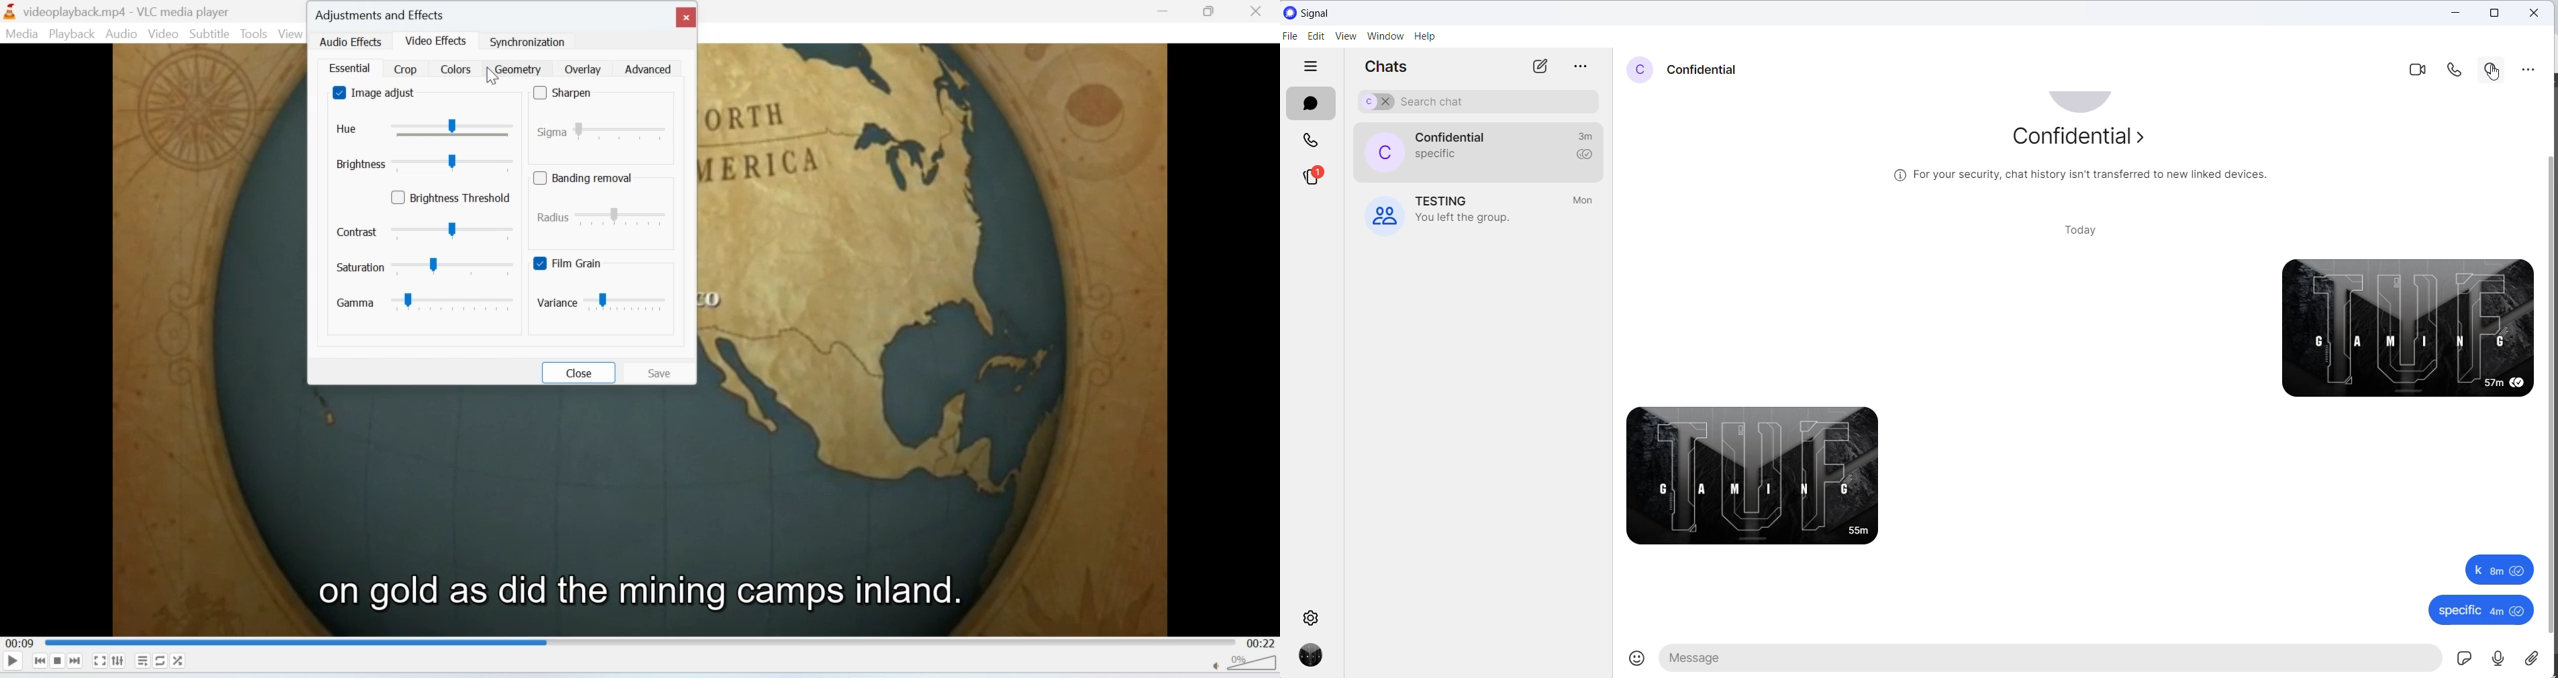 The height and width of the screenshot is (700, 2576). What do you see at coordinates (1537, 67) in the screenshot?
I see `new chats` at bounding box center [1537, 67].